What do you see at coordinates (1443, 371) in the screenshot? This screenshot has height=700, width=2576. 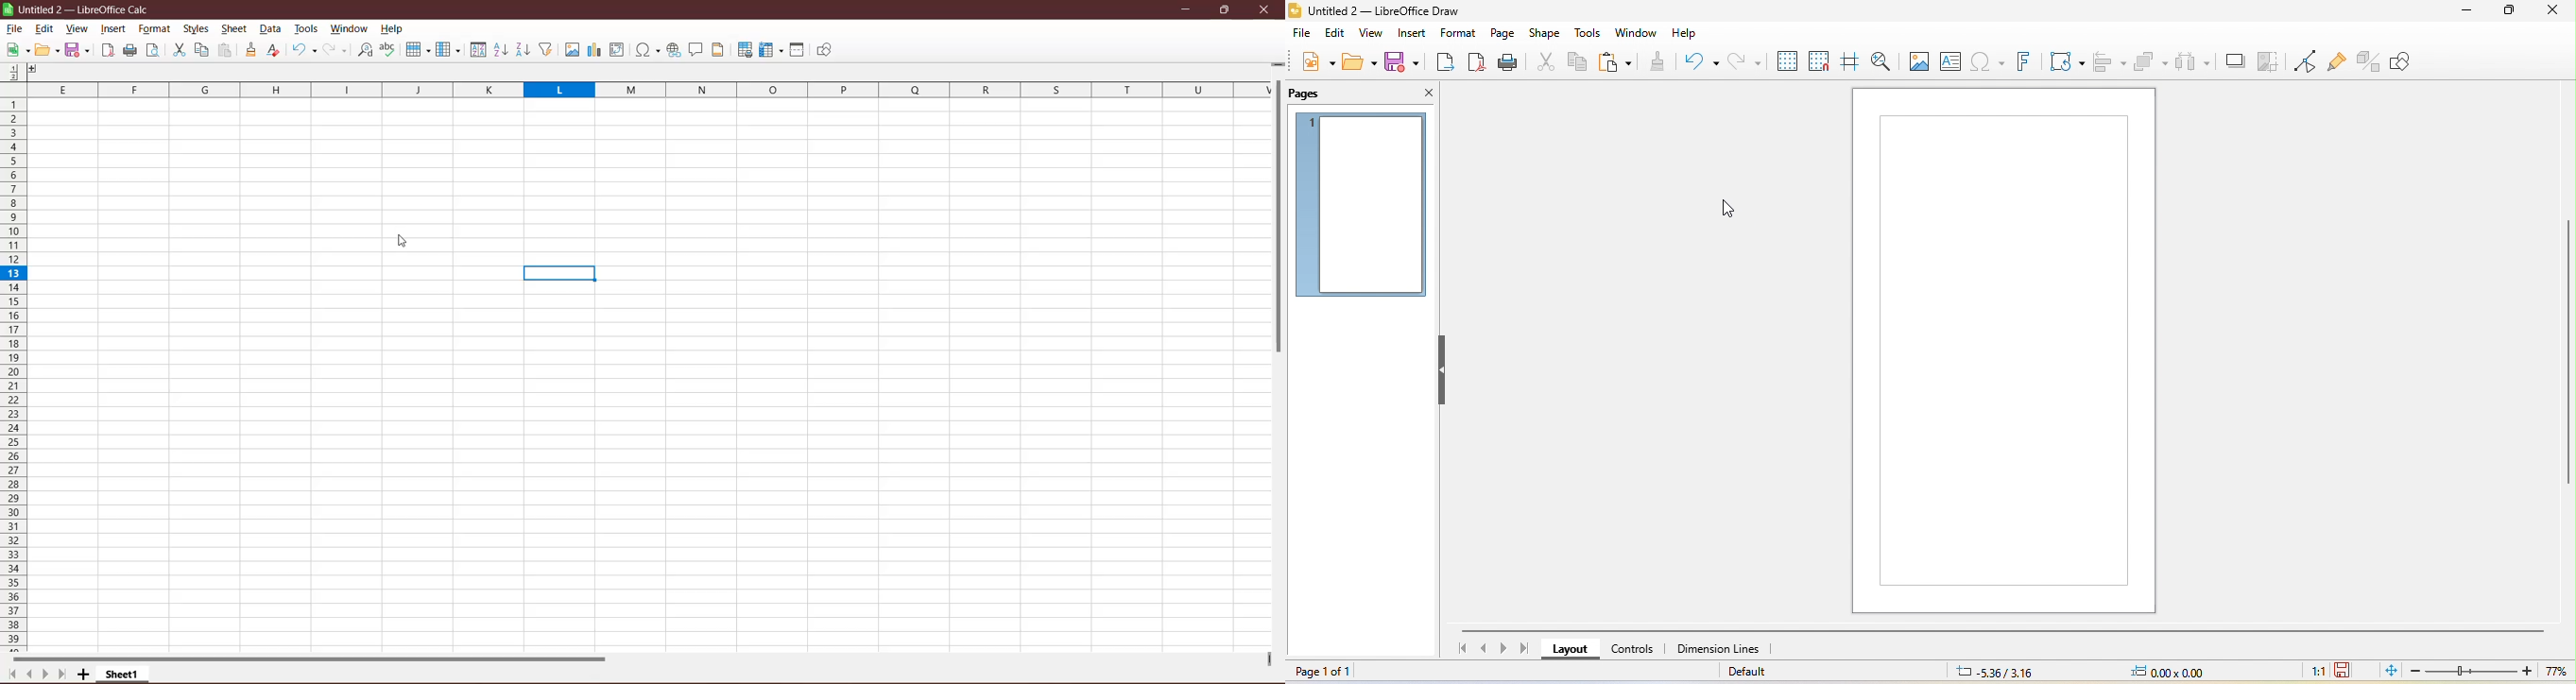 I see `hide` at bounding box center [1443, 371].